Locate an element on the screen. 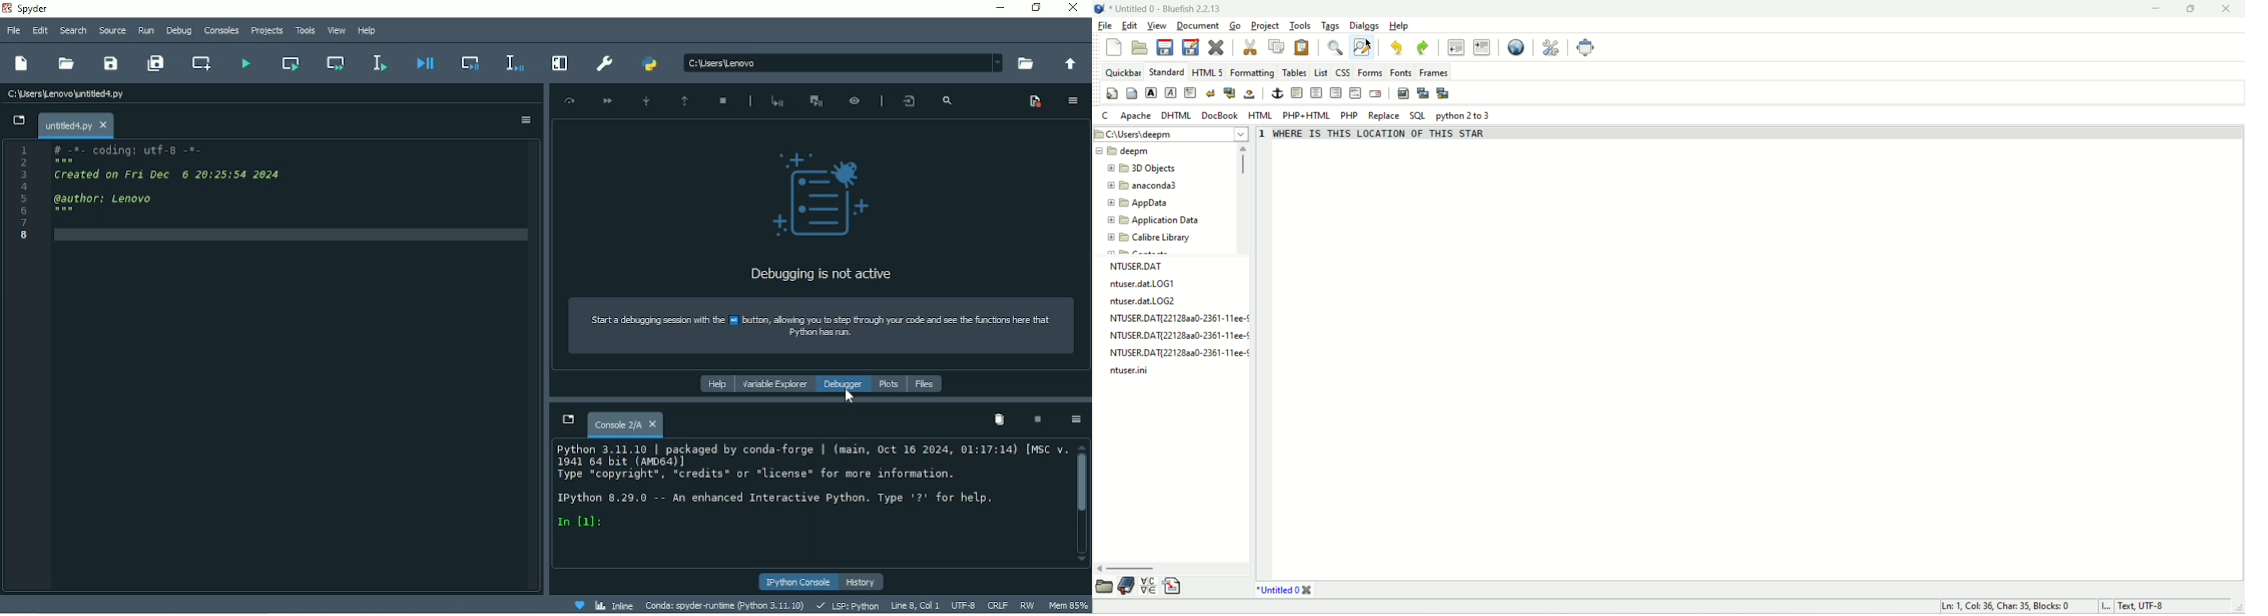 Image resolution: width=2268 pixels, height=616 pixels. Spyder is located at coordinates (31, 8).